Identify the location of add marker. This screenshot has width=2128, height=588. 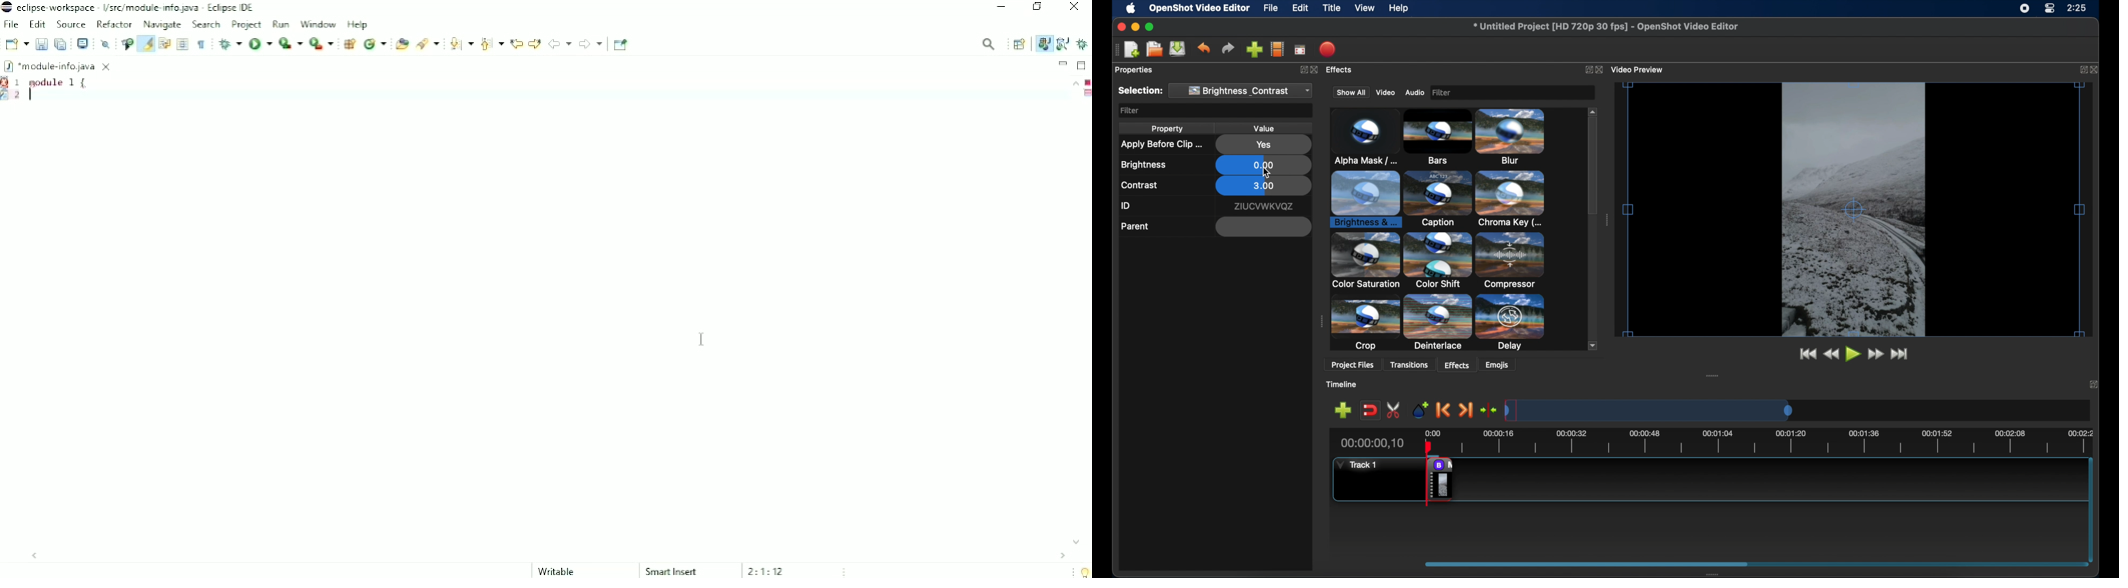
(1417, 408).